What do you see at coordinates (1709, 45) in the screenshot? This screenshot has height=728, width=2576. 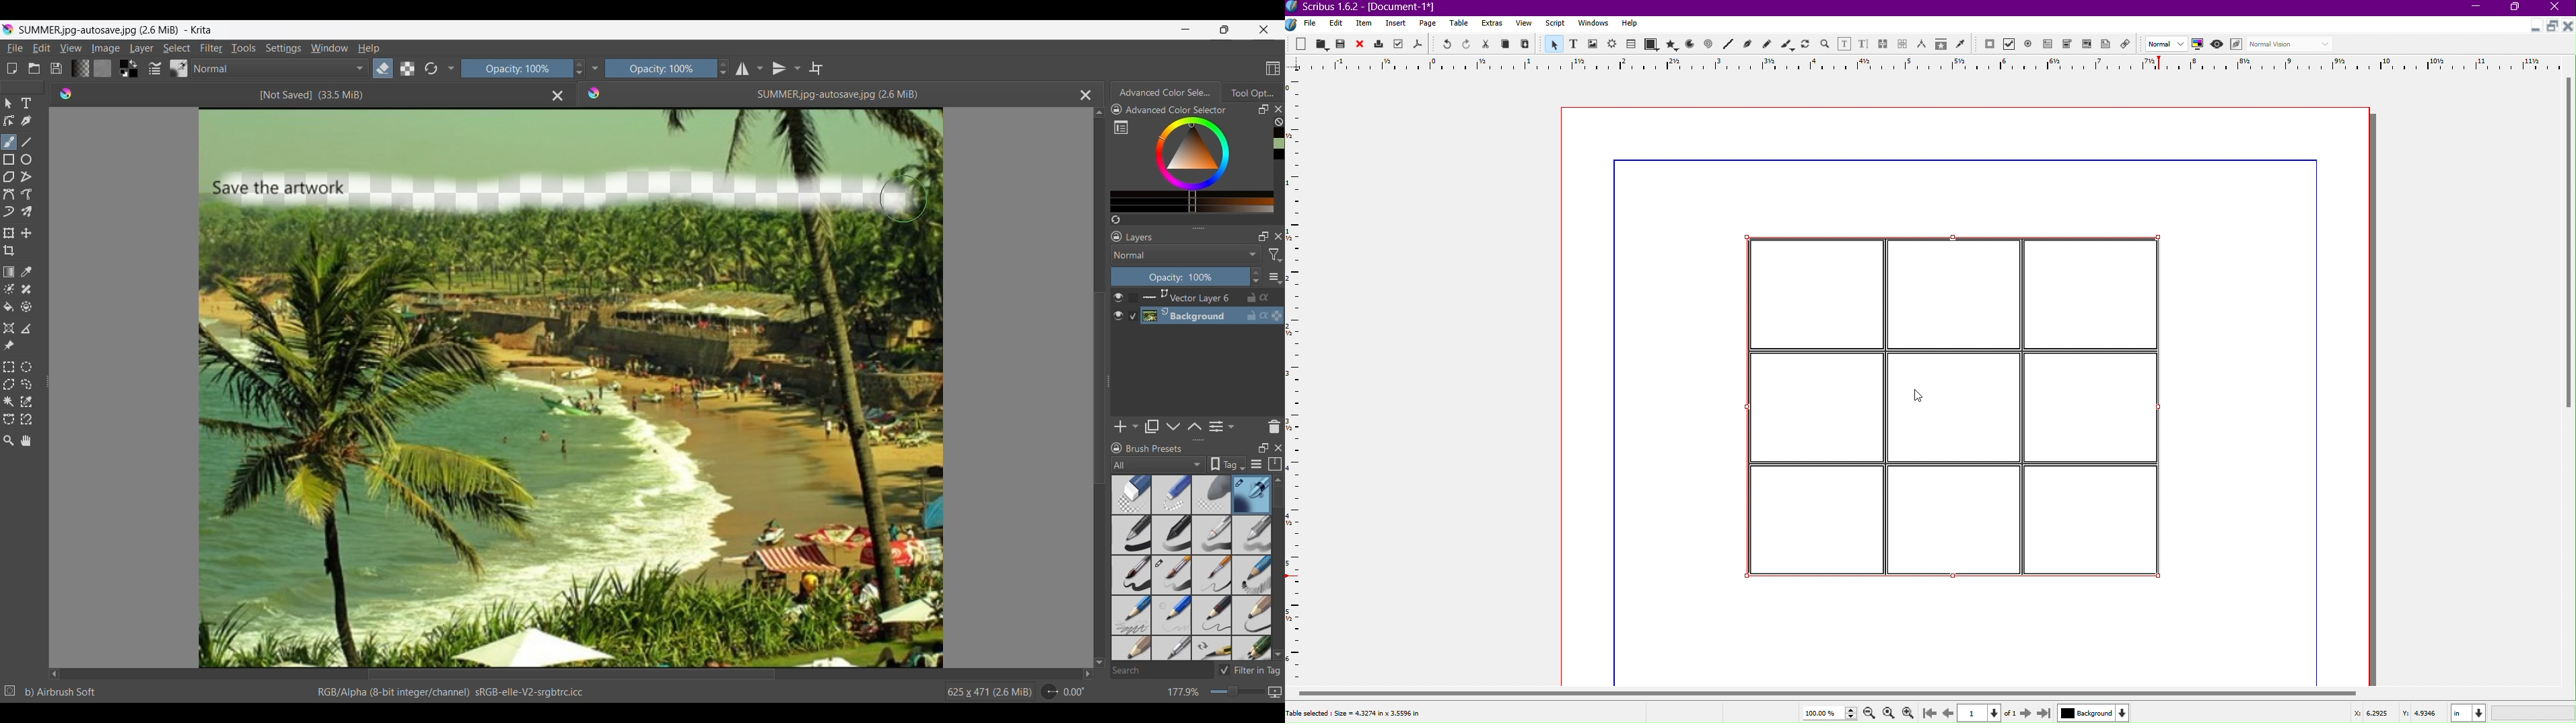 I see `Spiral` at bounding box center [1709, 45].